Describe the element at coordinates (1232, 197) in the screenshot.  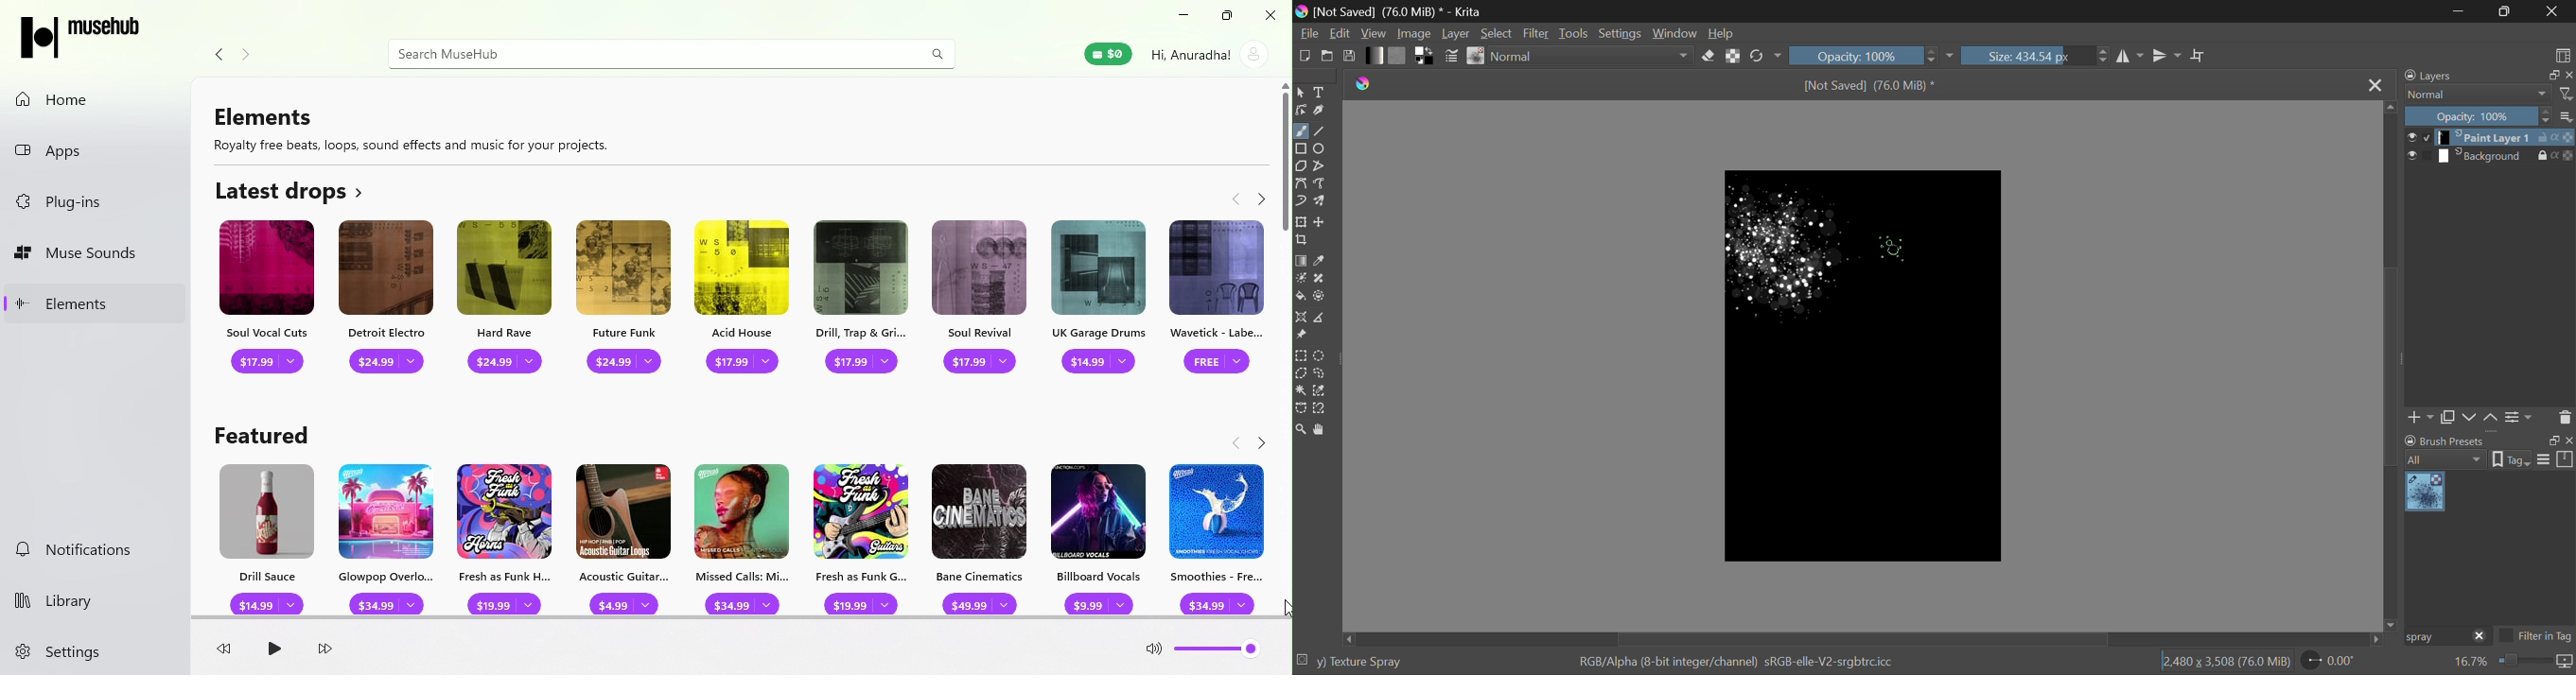
I see `Navigate back` at that location.